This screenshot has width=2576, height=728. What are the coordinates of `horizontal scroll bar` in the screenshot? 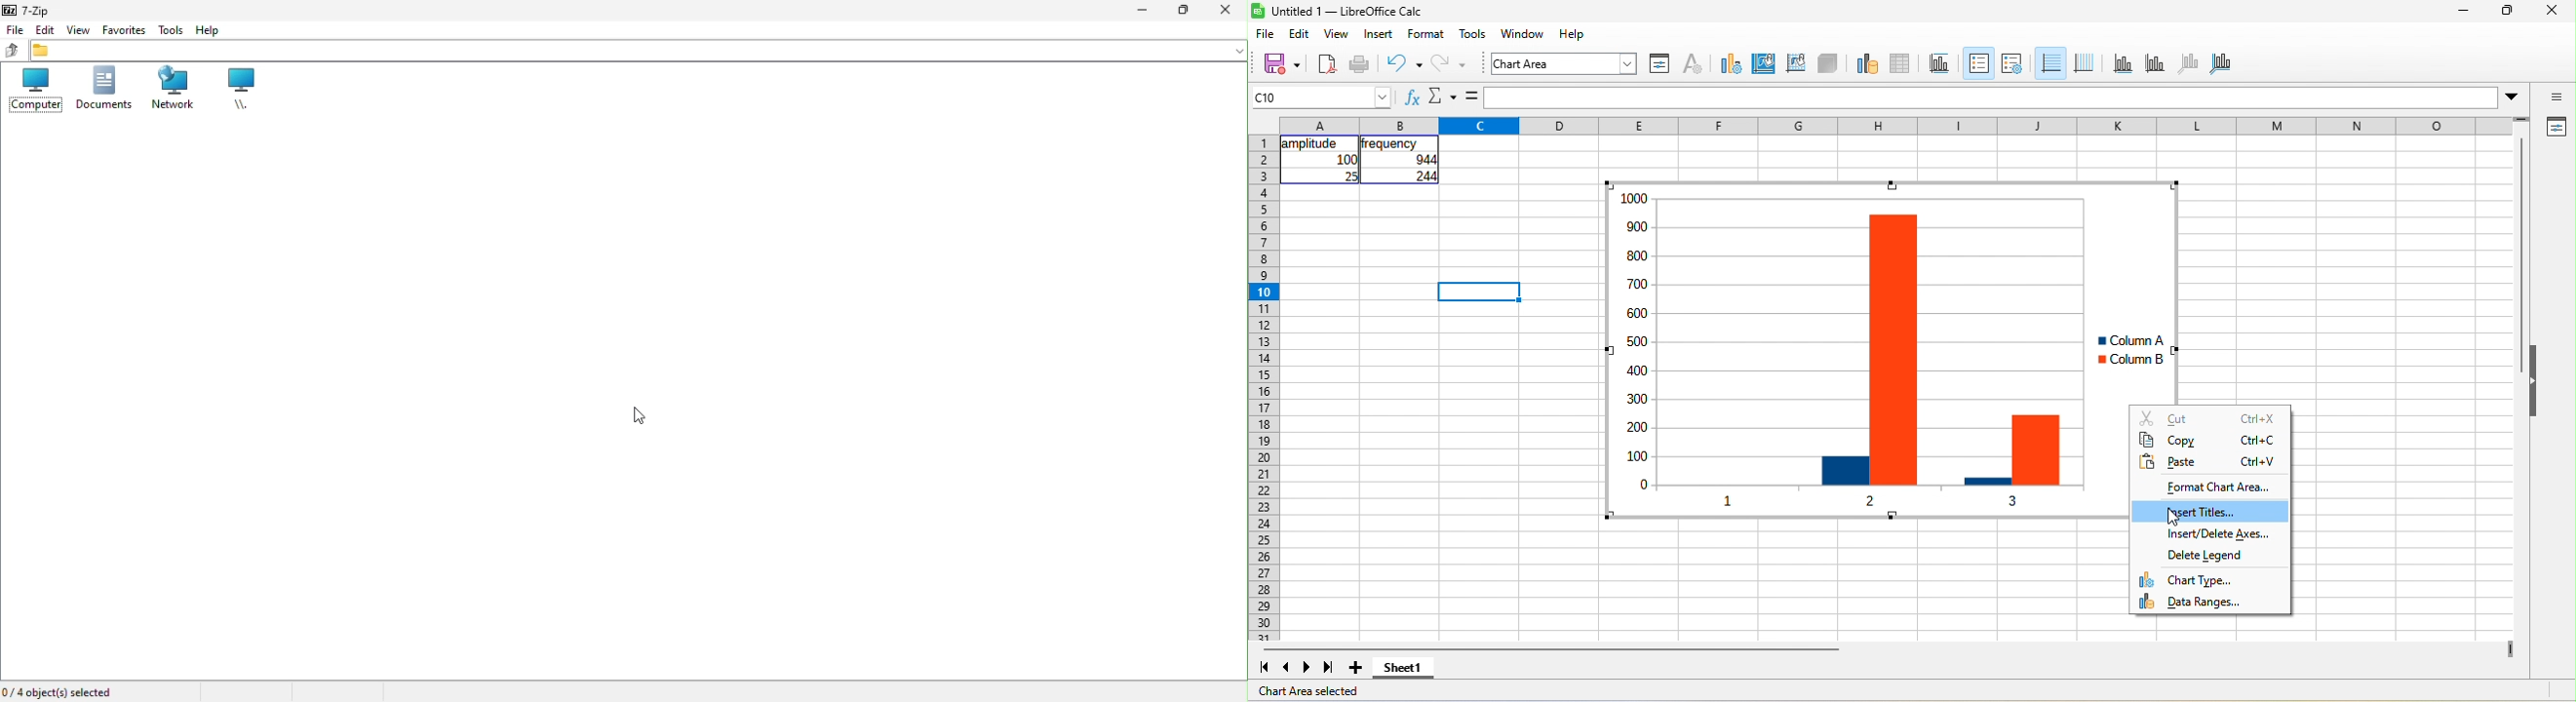 It's located at (1551, 649).